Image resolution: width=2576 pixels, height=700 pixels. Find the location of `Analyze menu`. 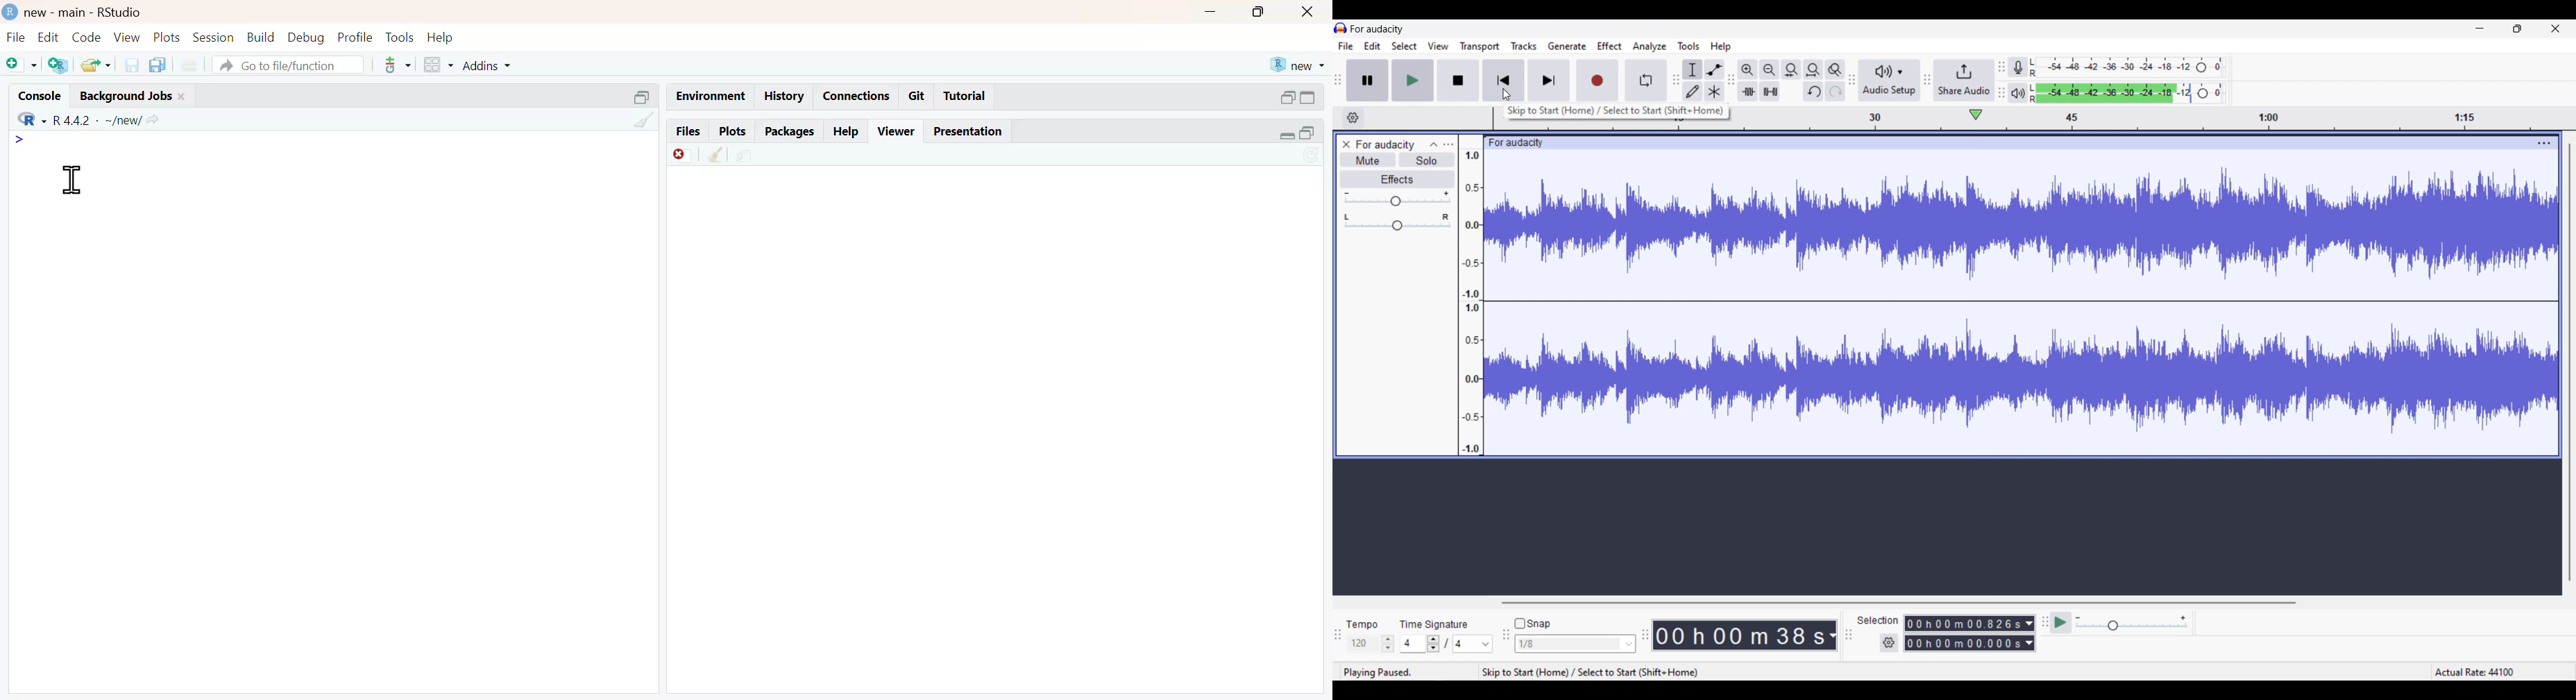

Analyze menu is located at coordinates (1649, 47).